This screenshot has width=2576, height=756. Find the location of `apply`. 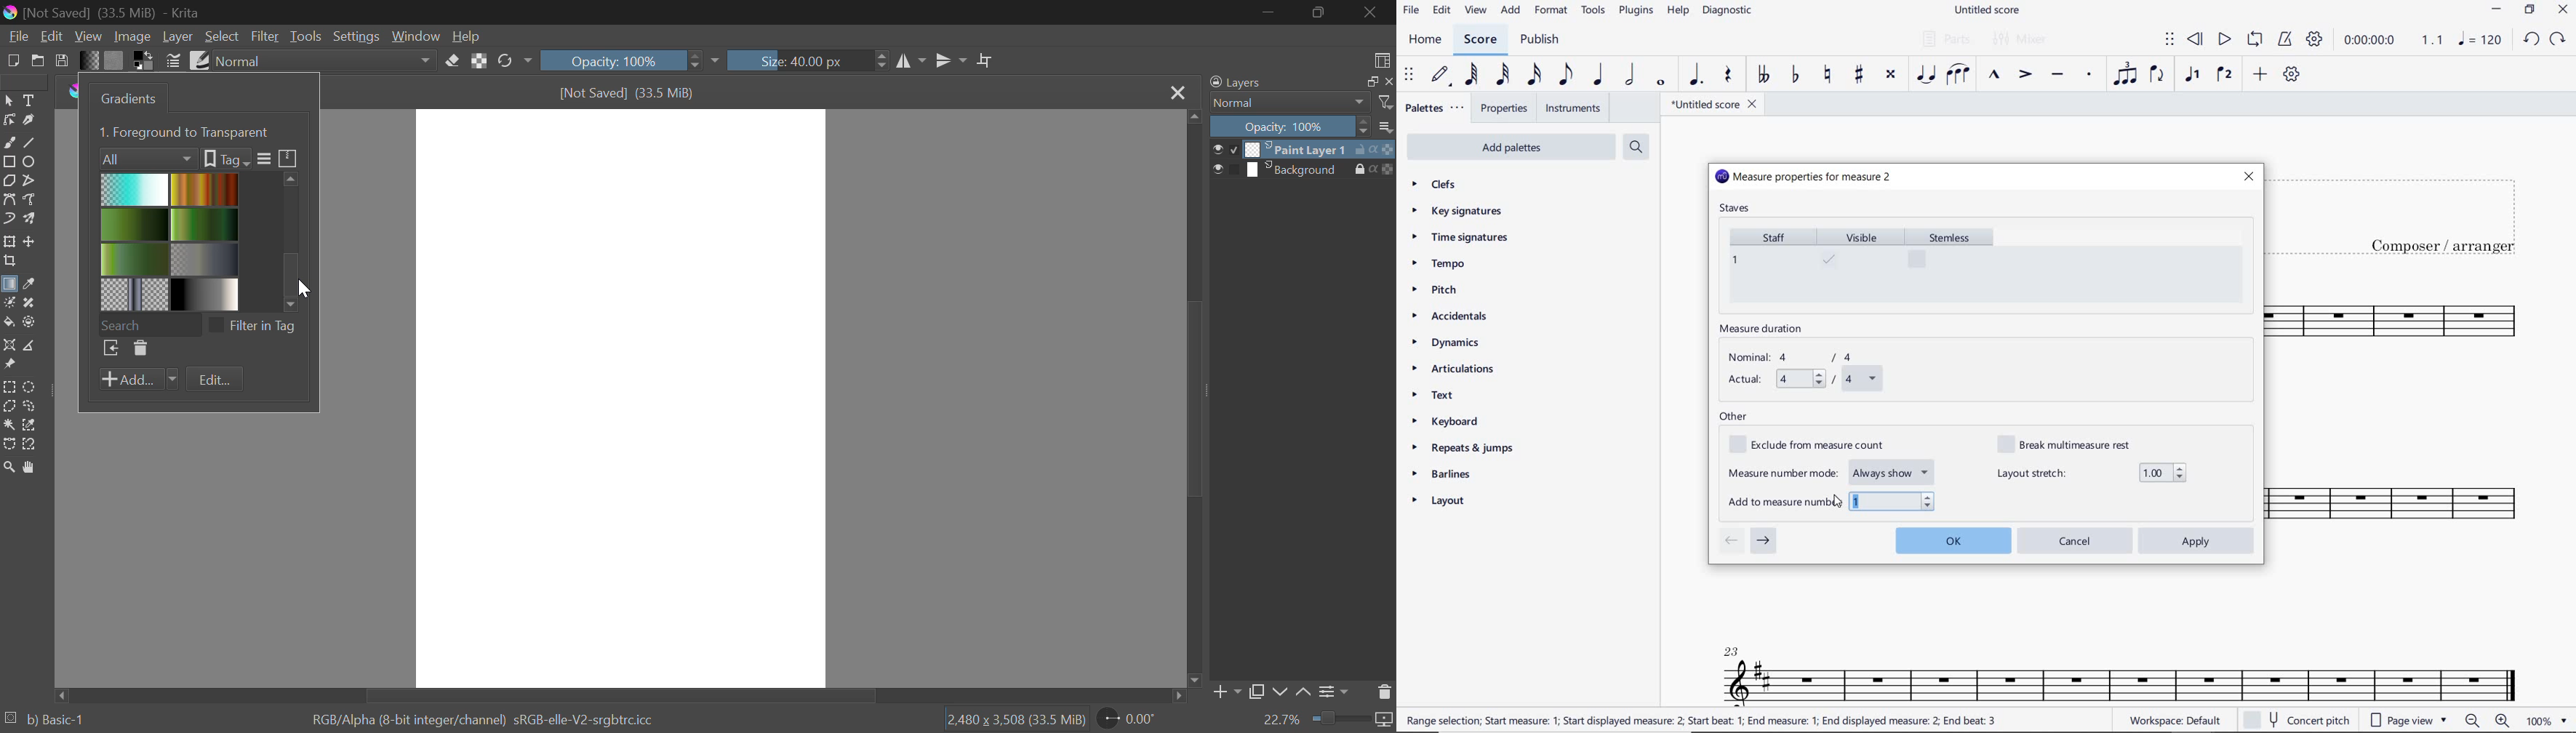

apply is located at coordinates (2198, 541).